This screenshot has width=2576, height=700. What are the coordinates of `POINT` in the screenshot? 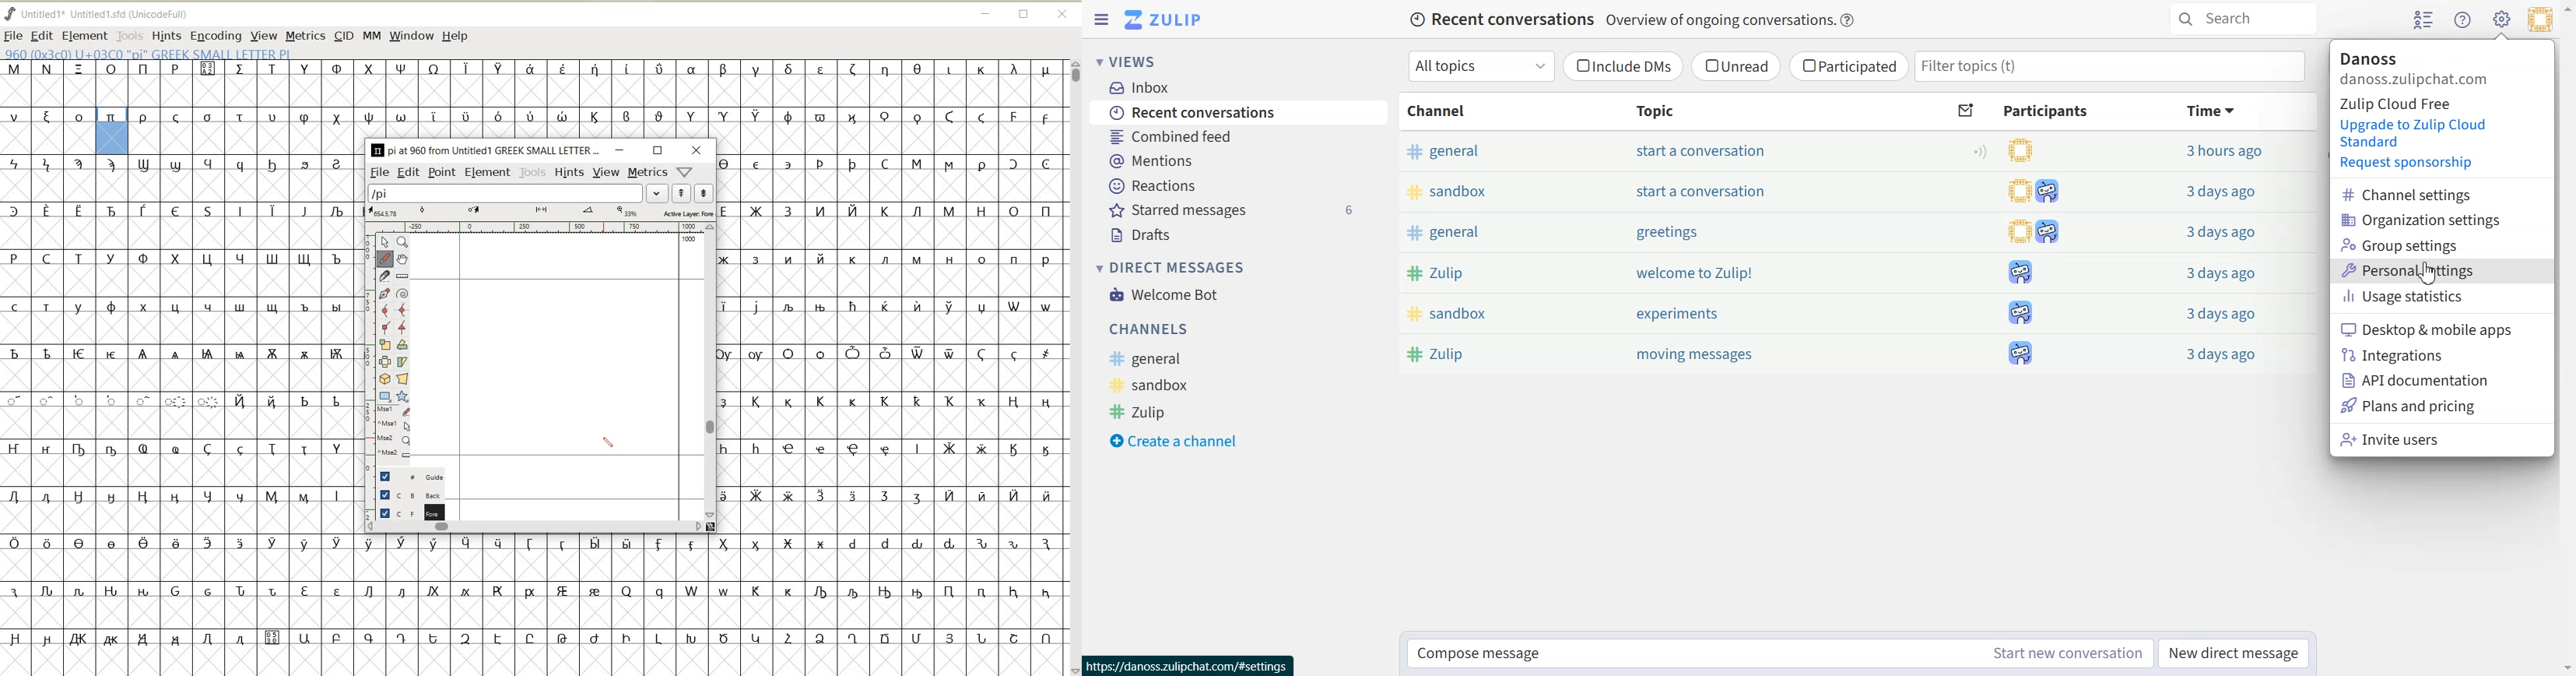 It's located at (442, 173).